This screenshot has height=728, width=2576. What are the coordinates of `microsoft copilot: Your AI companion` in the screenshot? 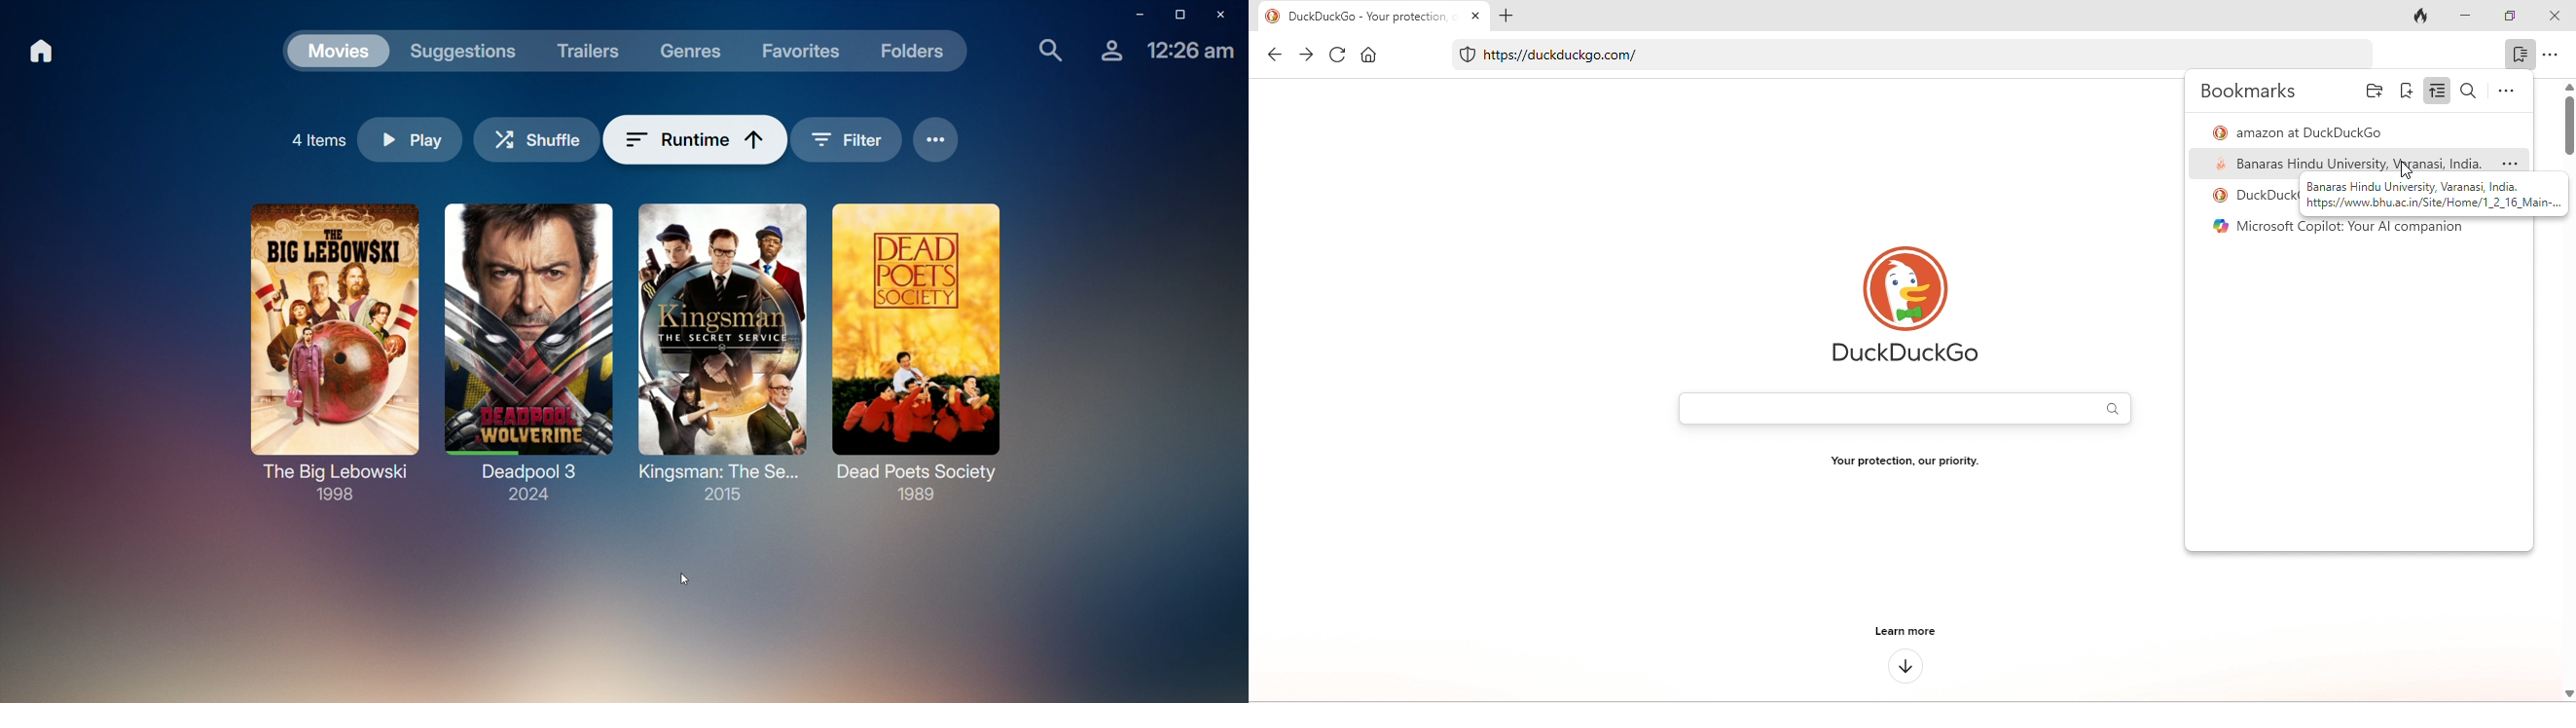 It's located at (2345, 232).